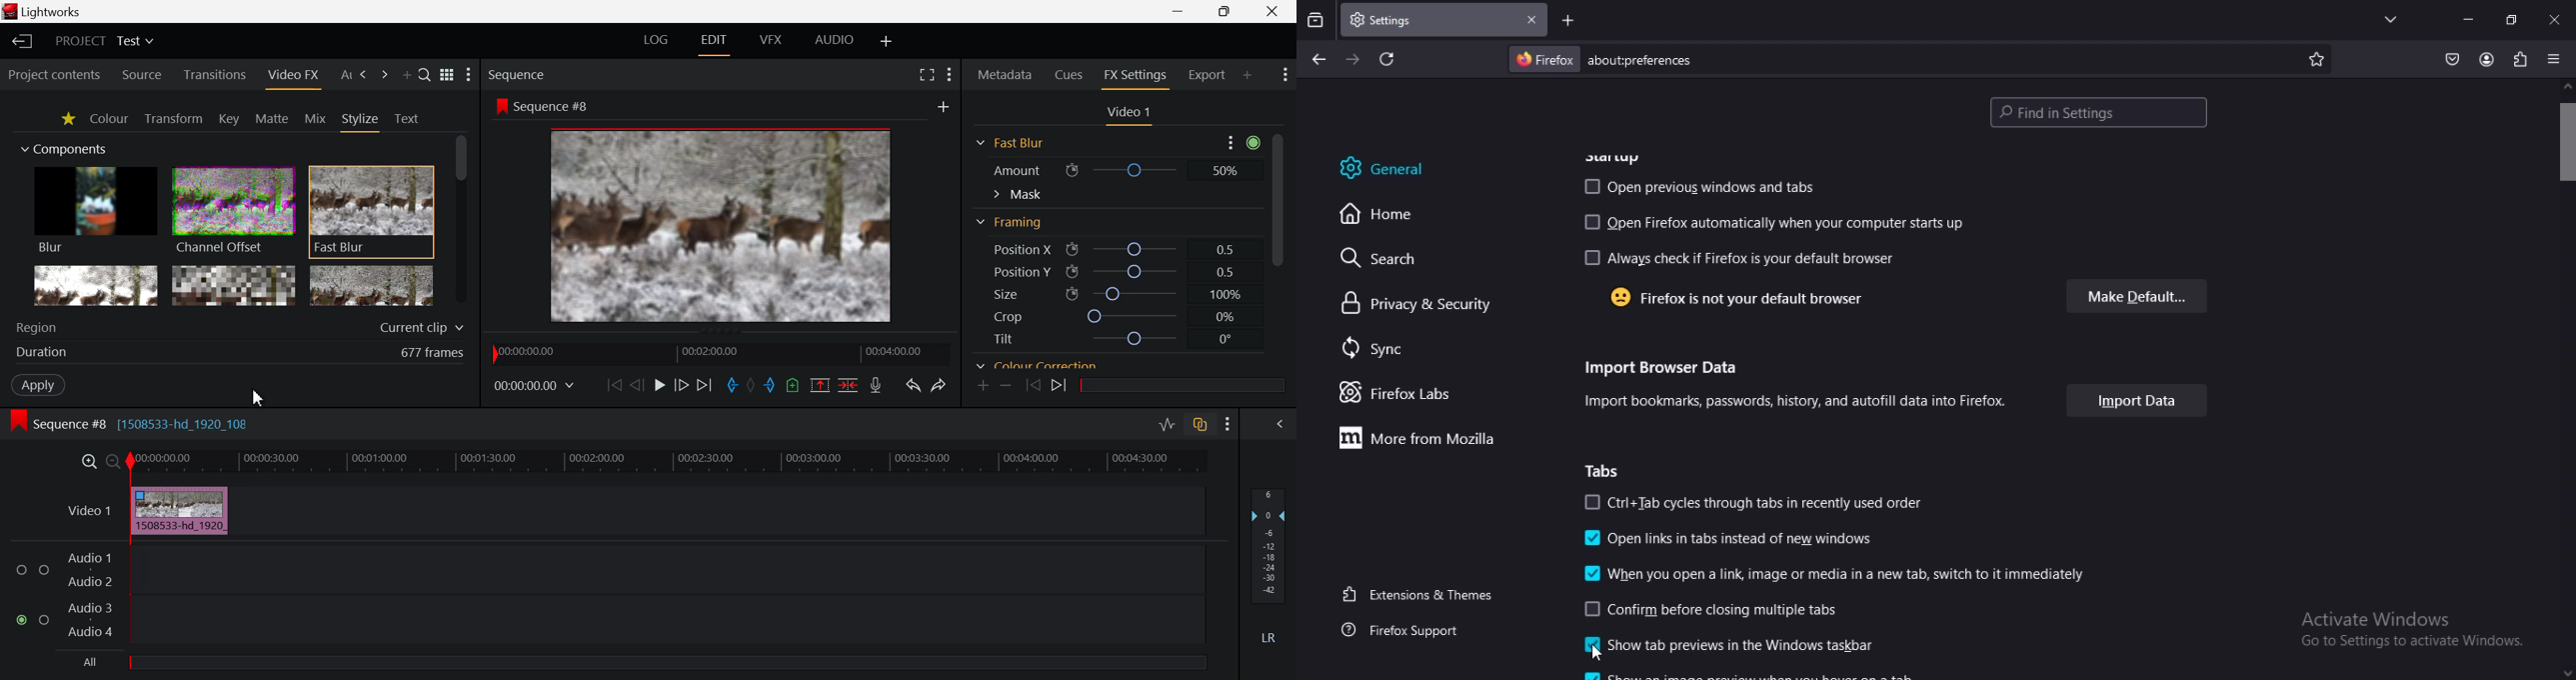 This screenshot has width=2576, height=700. Describe the element at coordinates (361, 75) in the screenshot. I see `Next Panel` at that location.